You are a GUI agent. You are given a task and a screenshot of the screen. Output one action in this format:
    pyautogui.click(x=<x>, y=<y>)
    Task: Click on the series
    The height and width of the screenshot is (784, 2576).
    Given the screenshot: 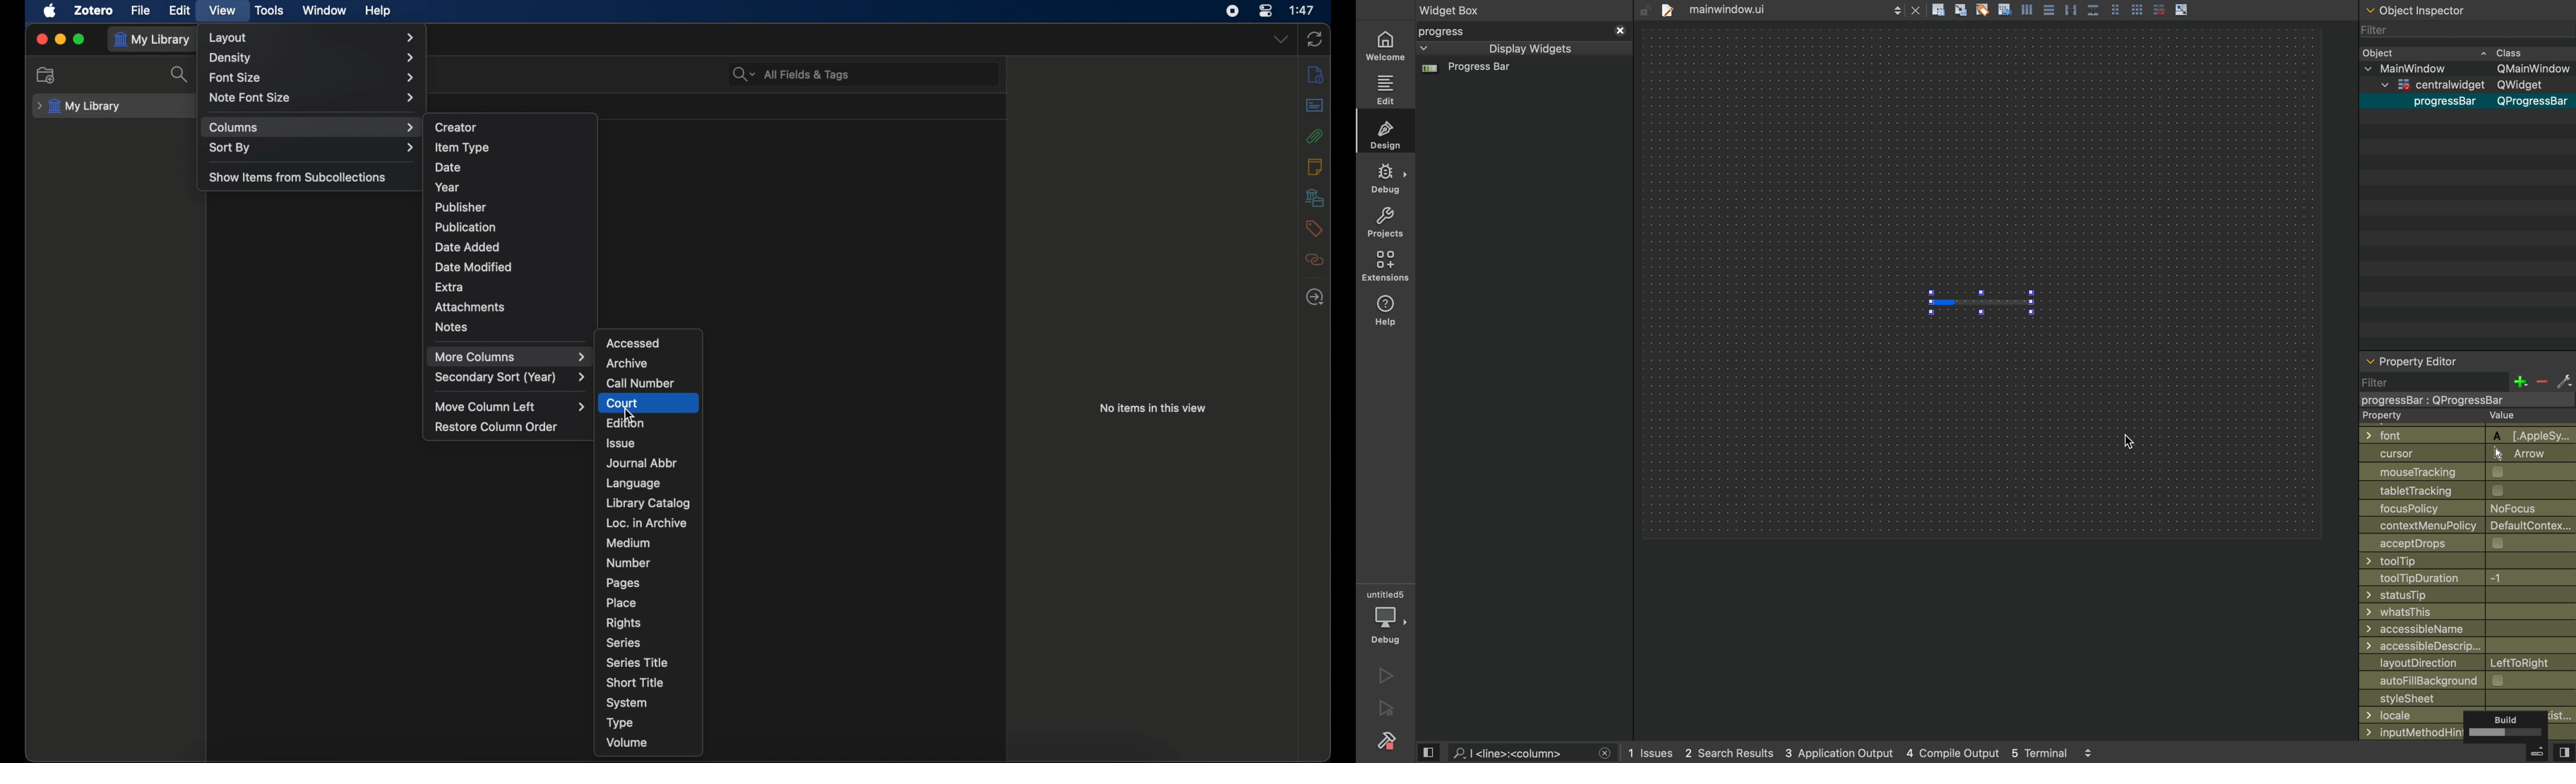 What is the action you would take?
    pyautogui.click(x=624, y=643)
    